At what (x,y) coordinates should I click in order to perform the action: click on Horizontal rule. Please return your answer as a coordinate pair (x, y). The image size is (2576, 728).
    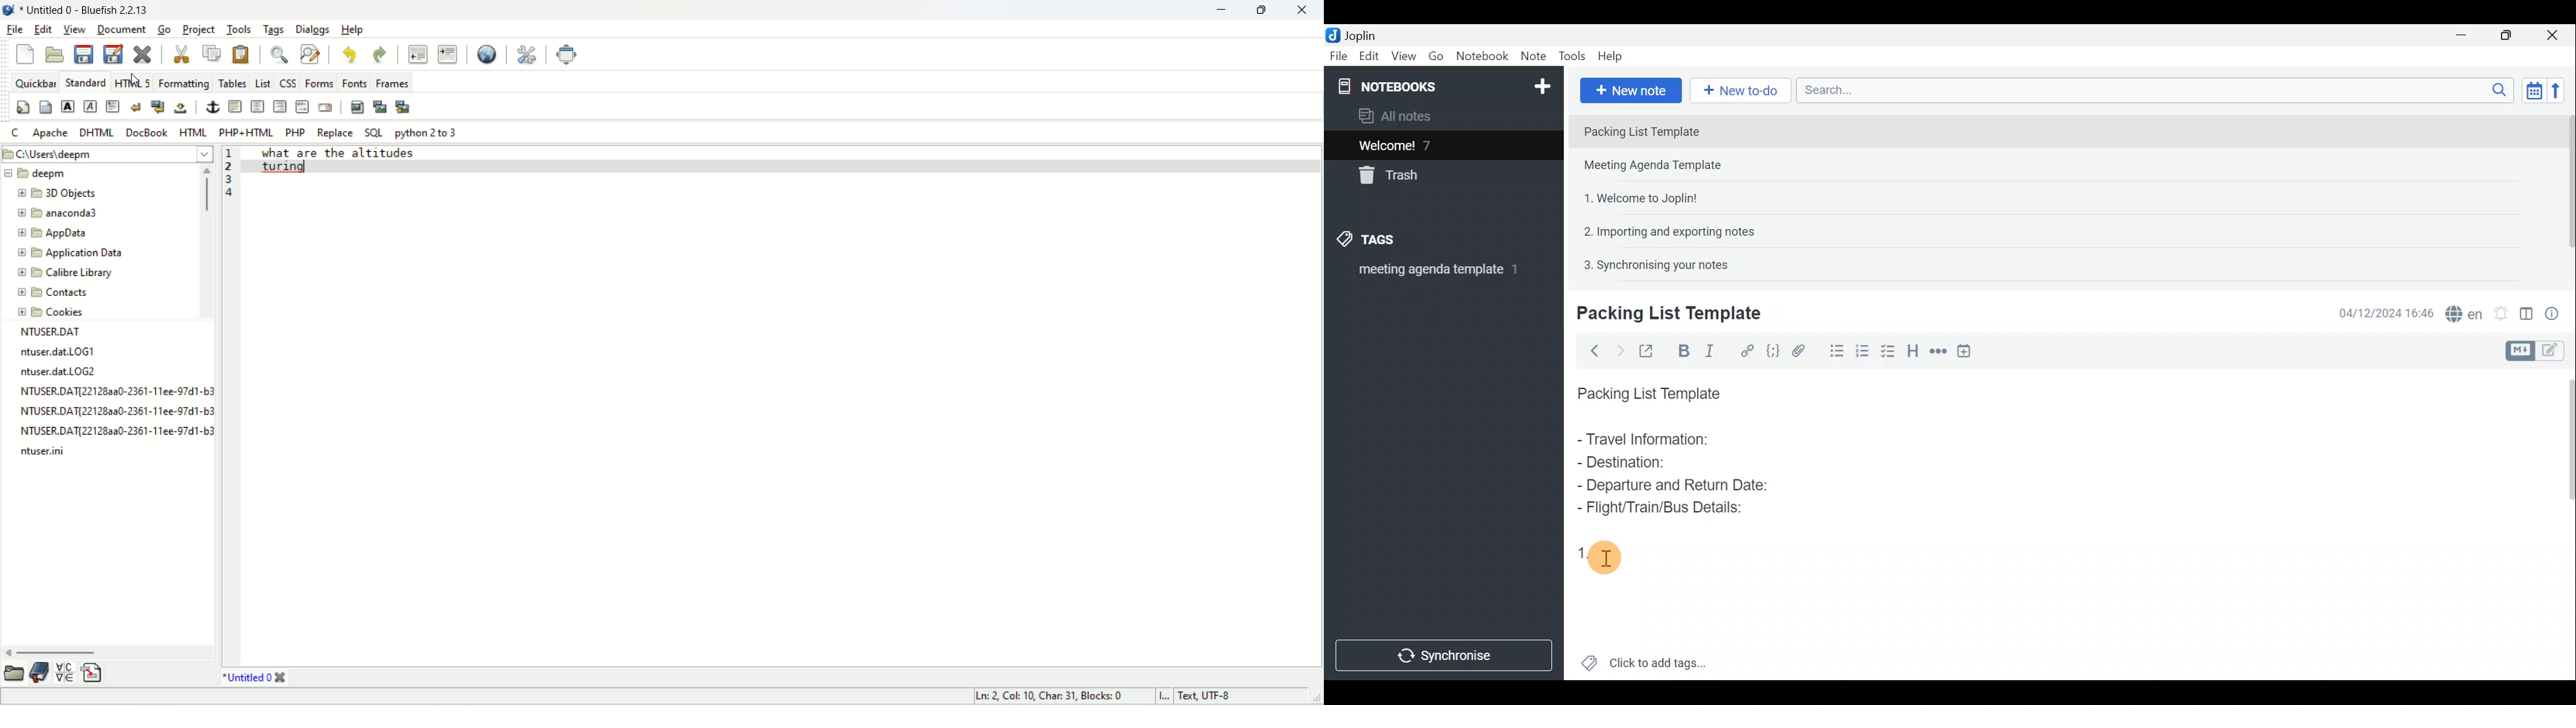
    Looking at the image, I should click on (1937, 351).